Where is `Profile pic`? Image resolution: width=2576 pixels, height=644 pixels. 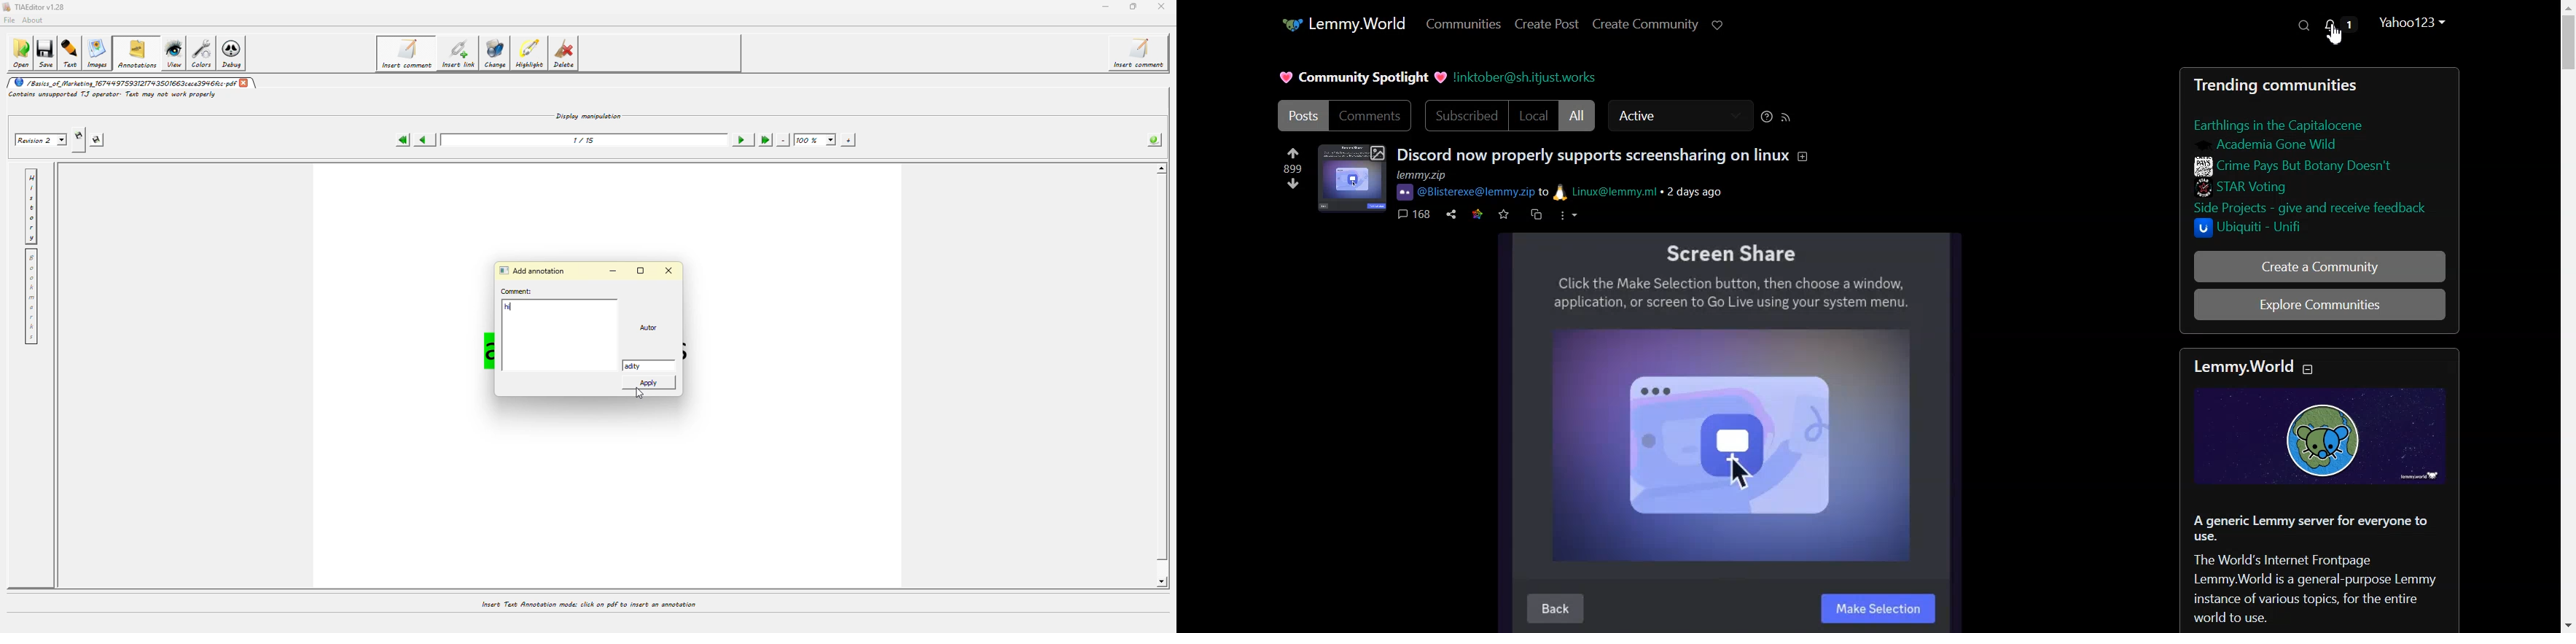
Profile pic is located at coordinates (1352, 179).